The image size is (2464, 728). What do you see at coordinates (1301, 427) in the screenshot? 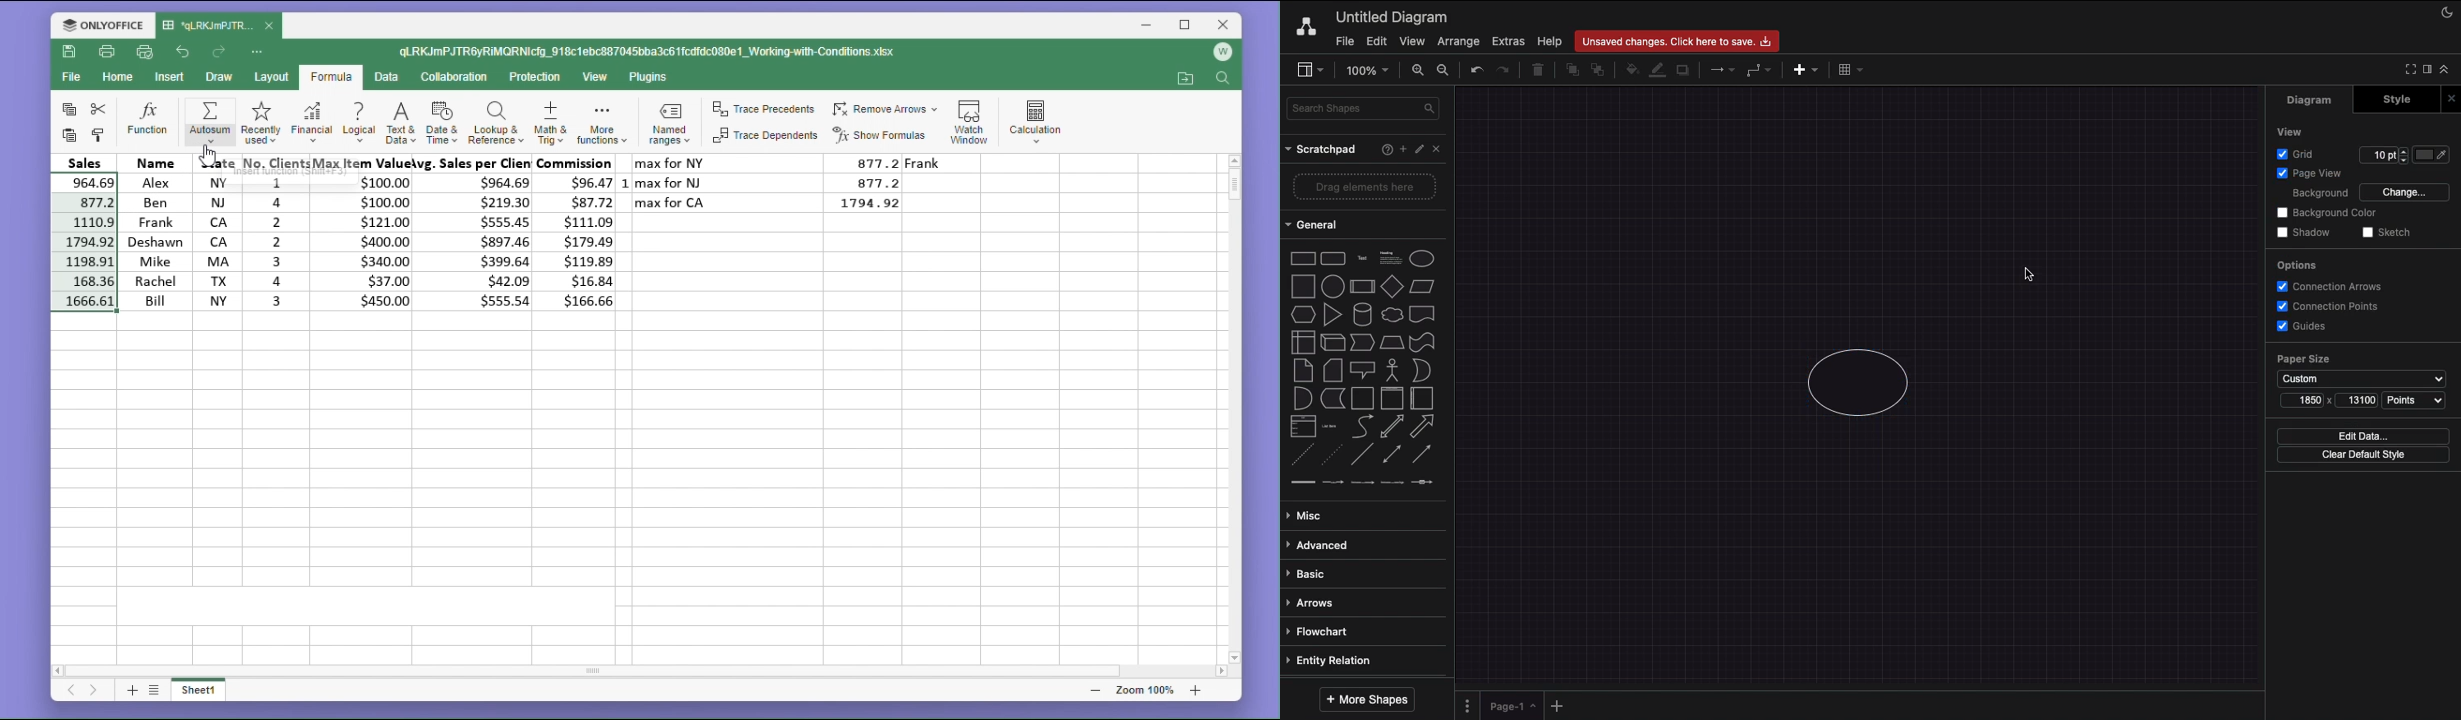
I see `List` at bounding box center [1301, 427].